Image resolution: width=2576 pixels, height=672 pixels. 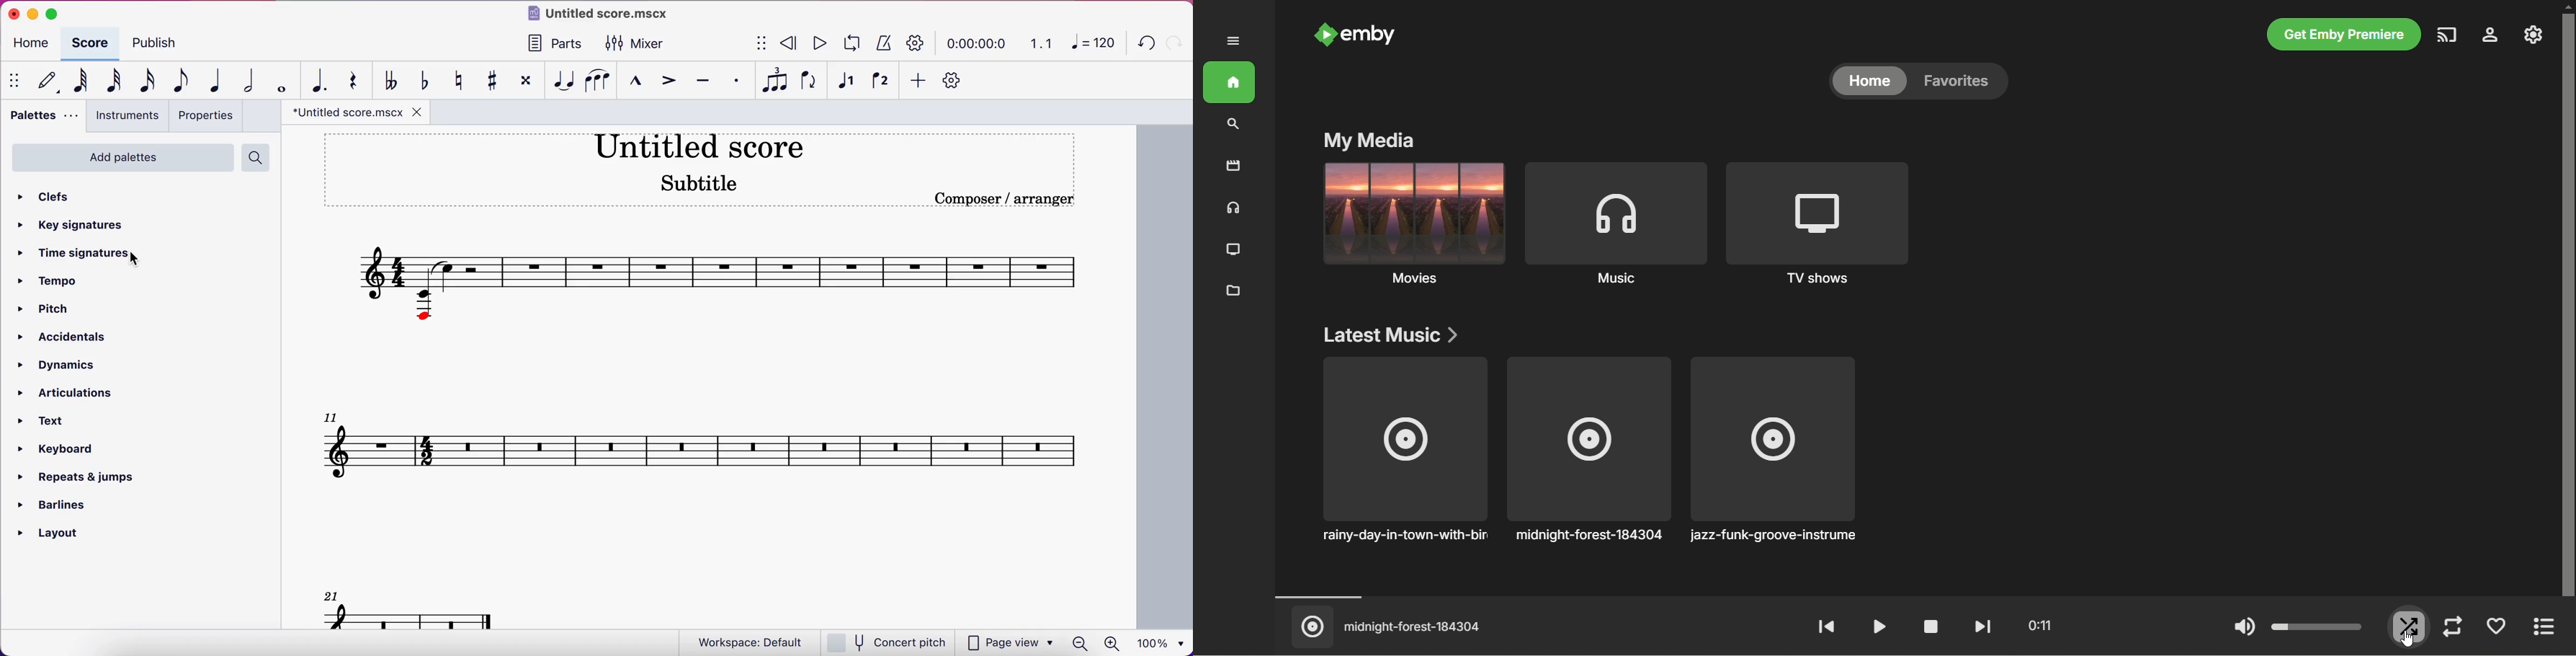 What do you see at coordinates (718, 433) in the screenshot?
I see `score` at bounding box center [718, 433].